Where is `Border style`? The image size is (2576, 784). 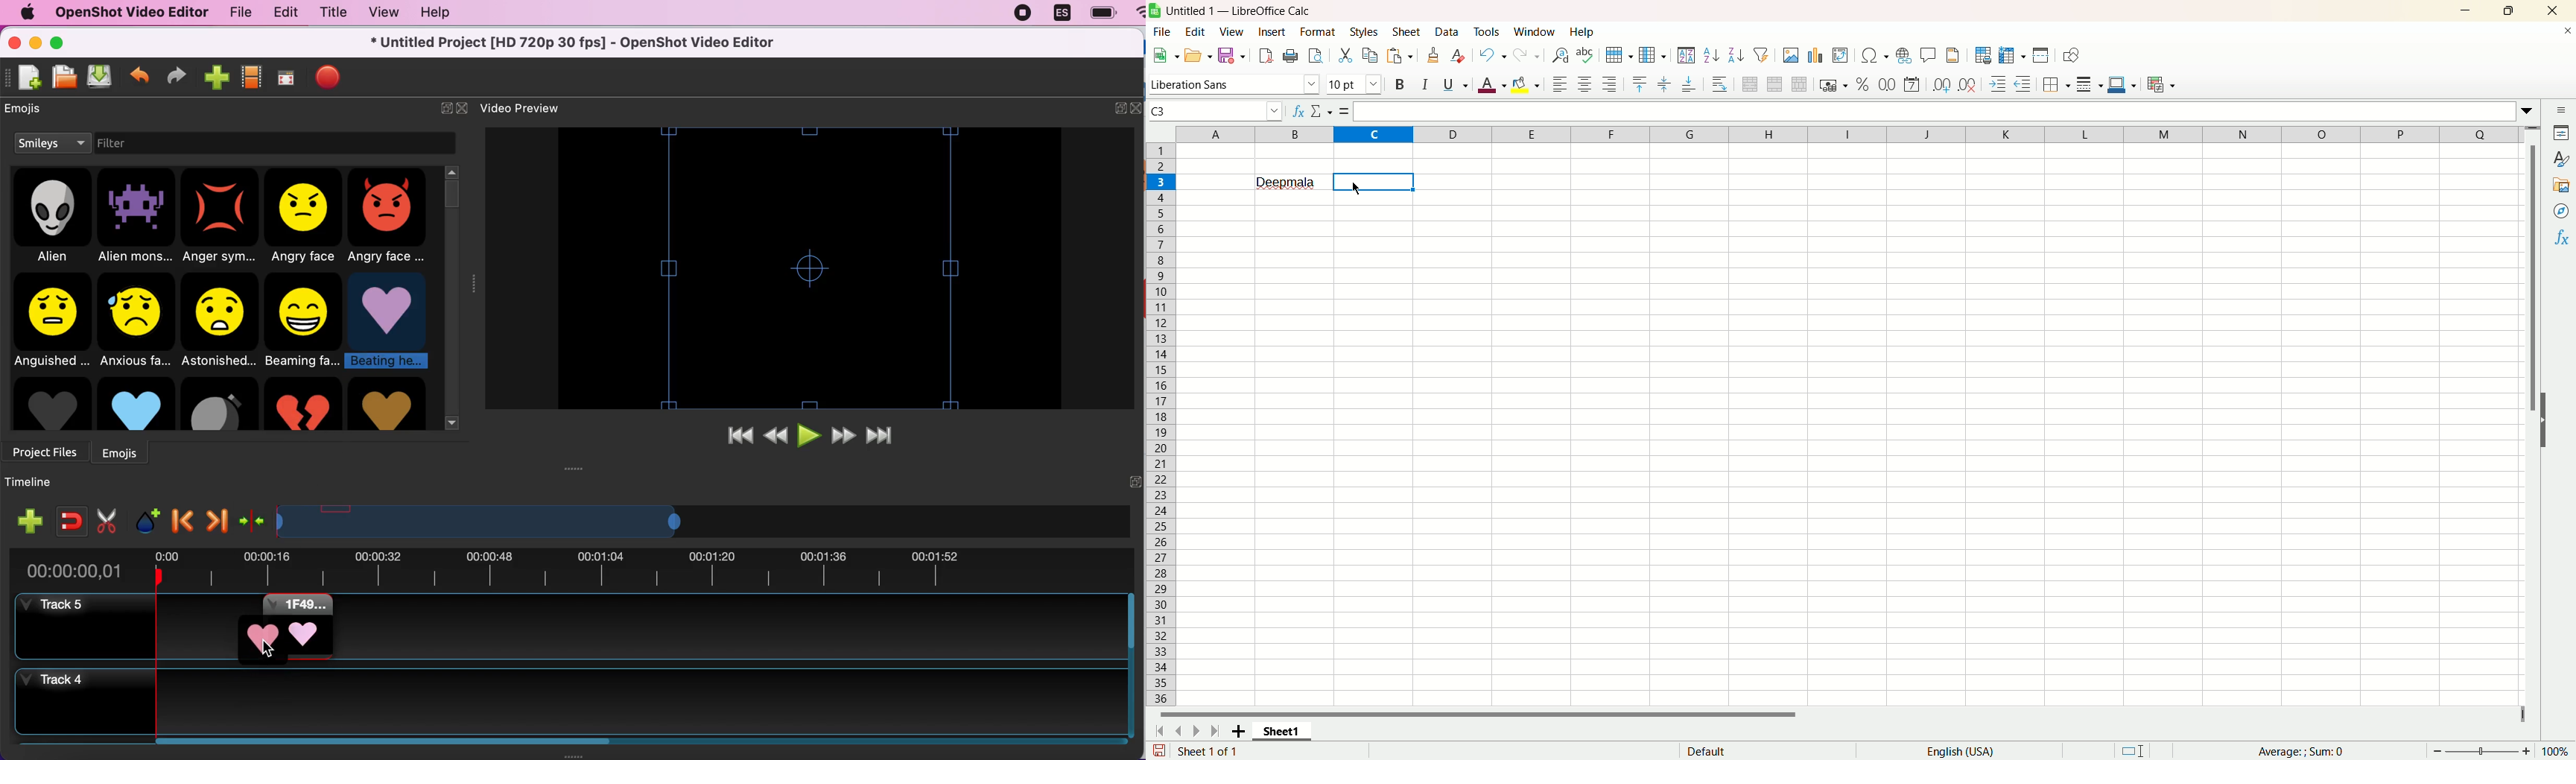
Border style is located at coordinates (2089, 85).